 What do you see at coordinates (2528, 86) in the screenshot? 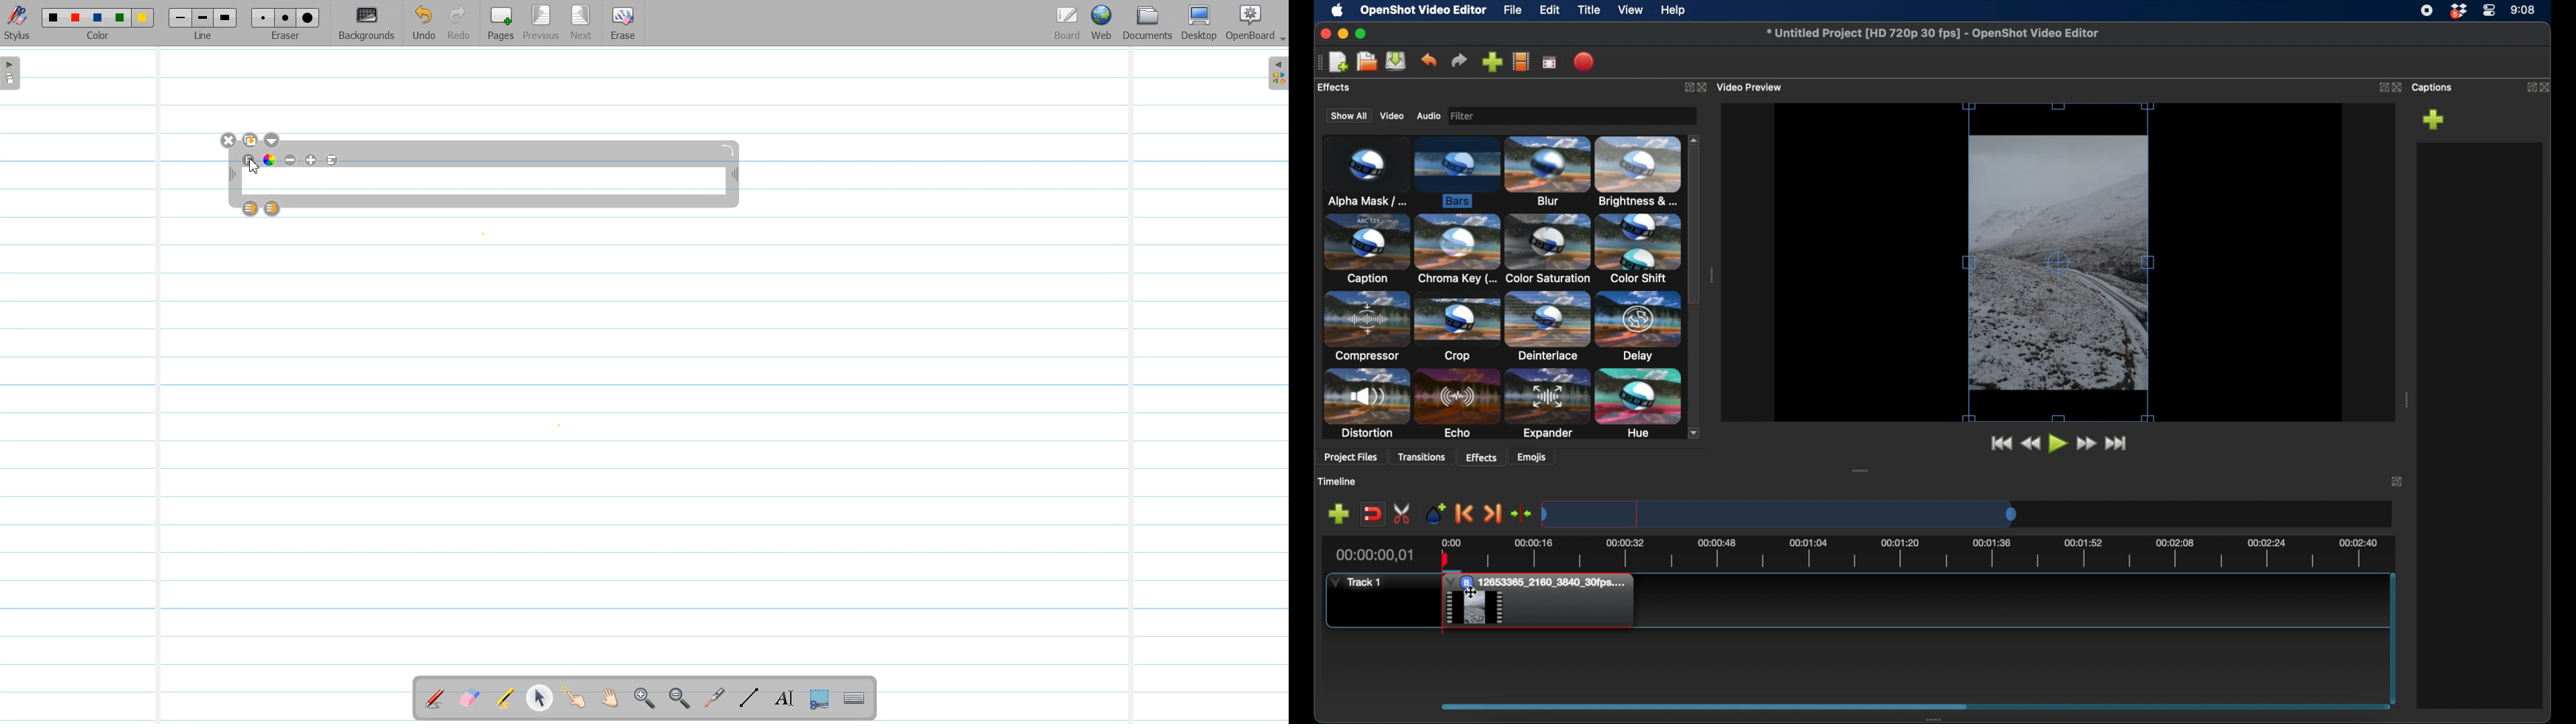
I see `expand` at bounding box center [2528, 86].